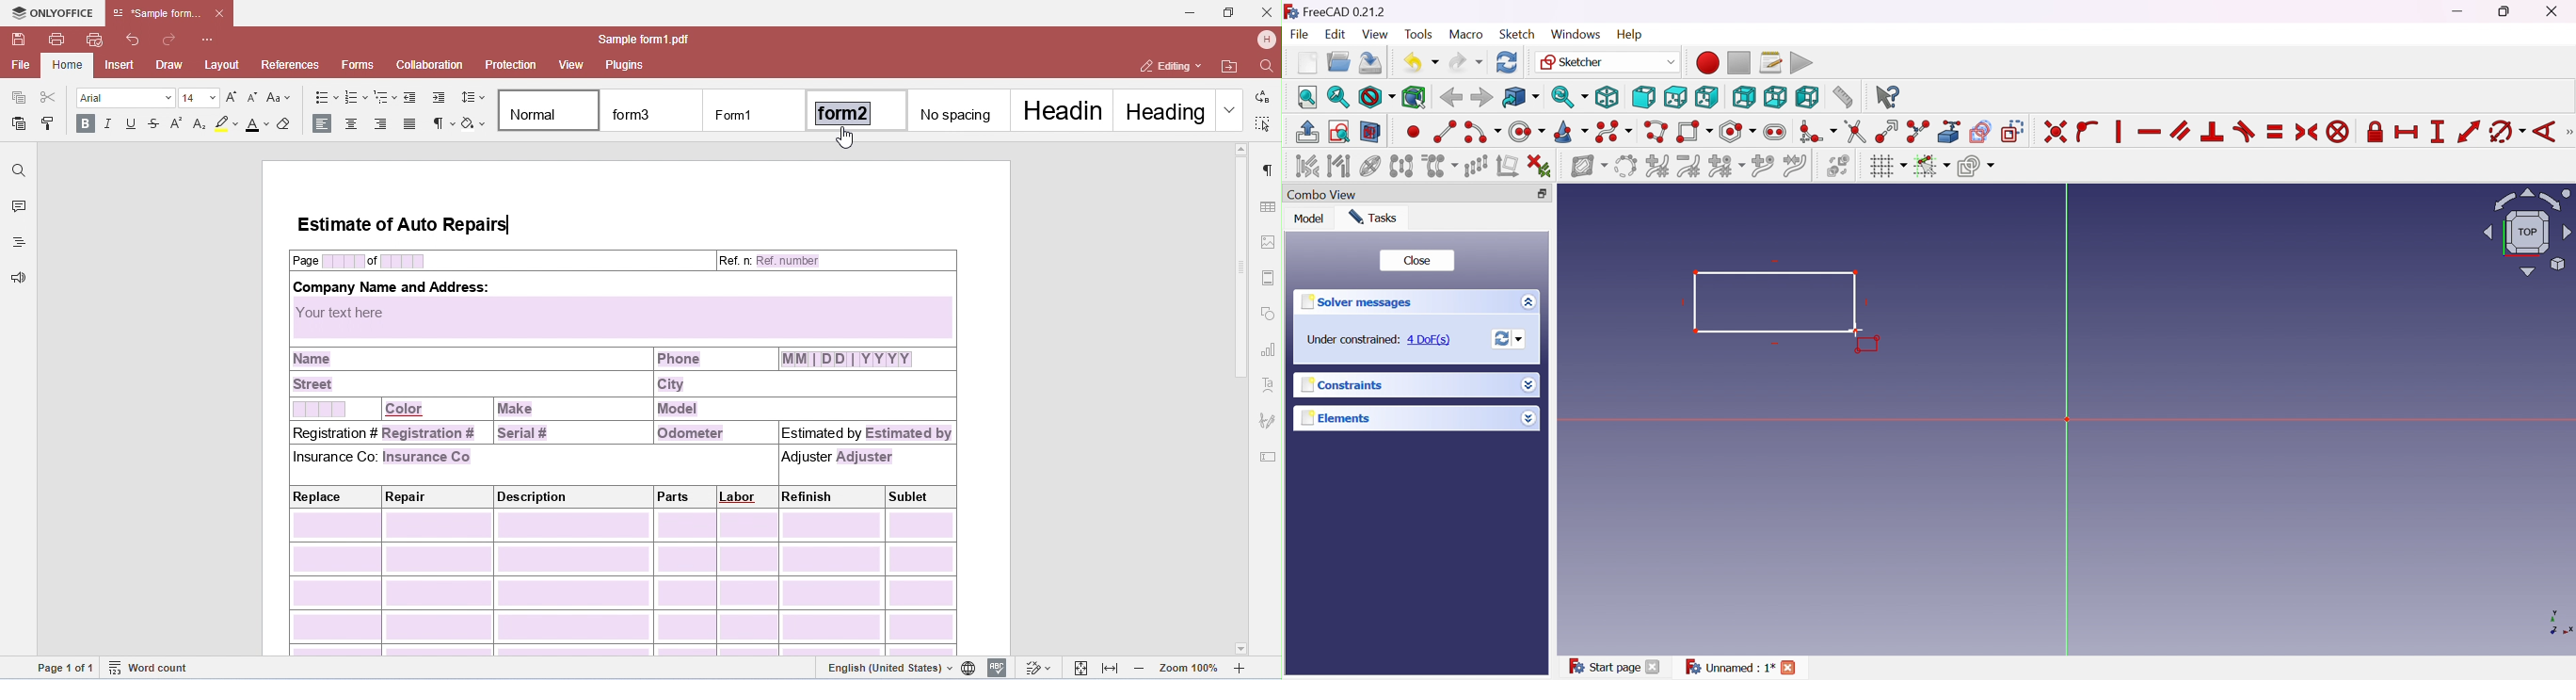 The height and width of the screenshot is (700, 2576). I want to click on Constrain arc or circle, so click(2507, 133).